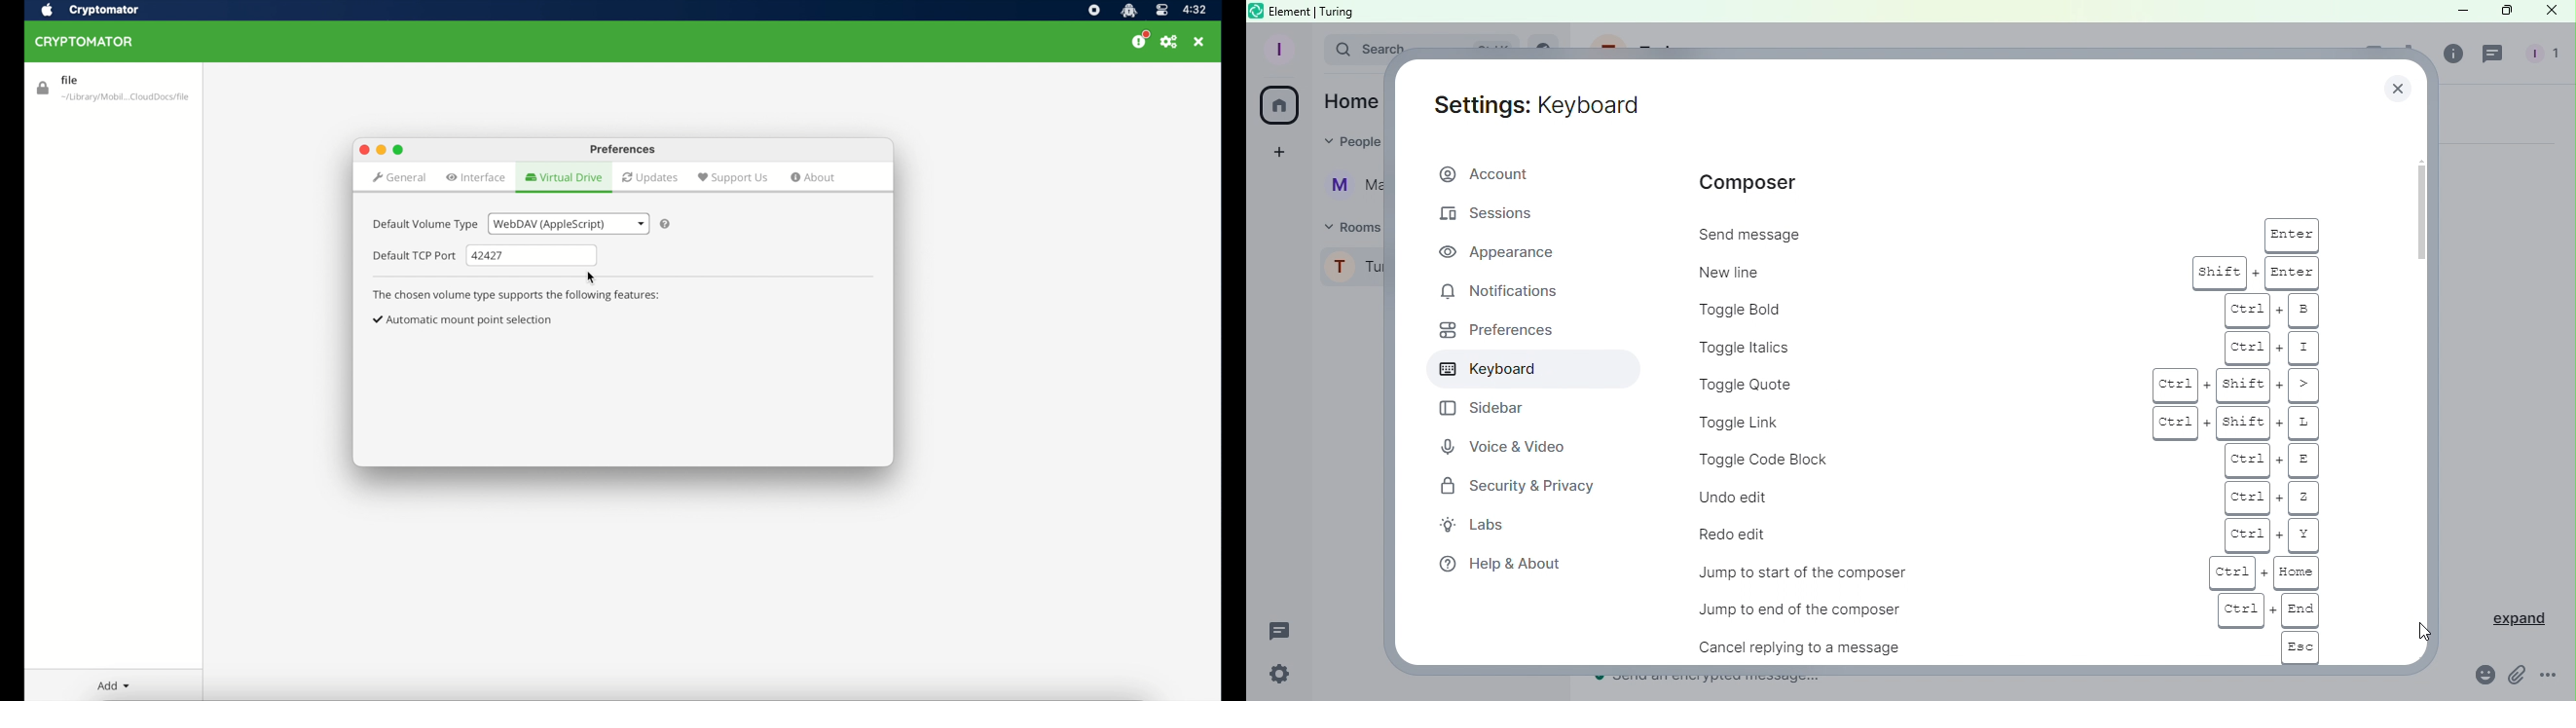 Image resolution: width=2576 pixels, height=728 pixels. I want to click on Ctrl + shift +>, so click(2238, 387).